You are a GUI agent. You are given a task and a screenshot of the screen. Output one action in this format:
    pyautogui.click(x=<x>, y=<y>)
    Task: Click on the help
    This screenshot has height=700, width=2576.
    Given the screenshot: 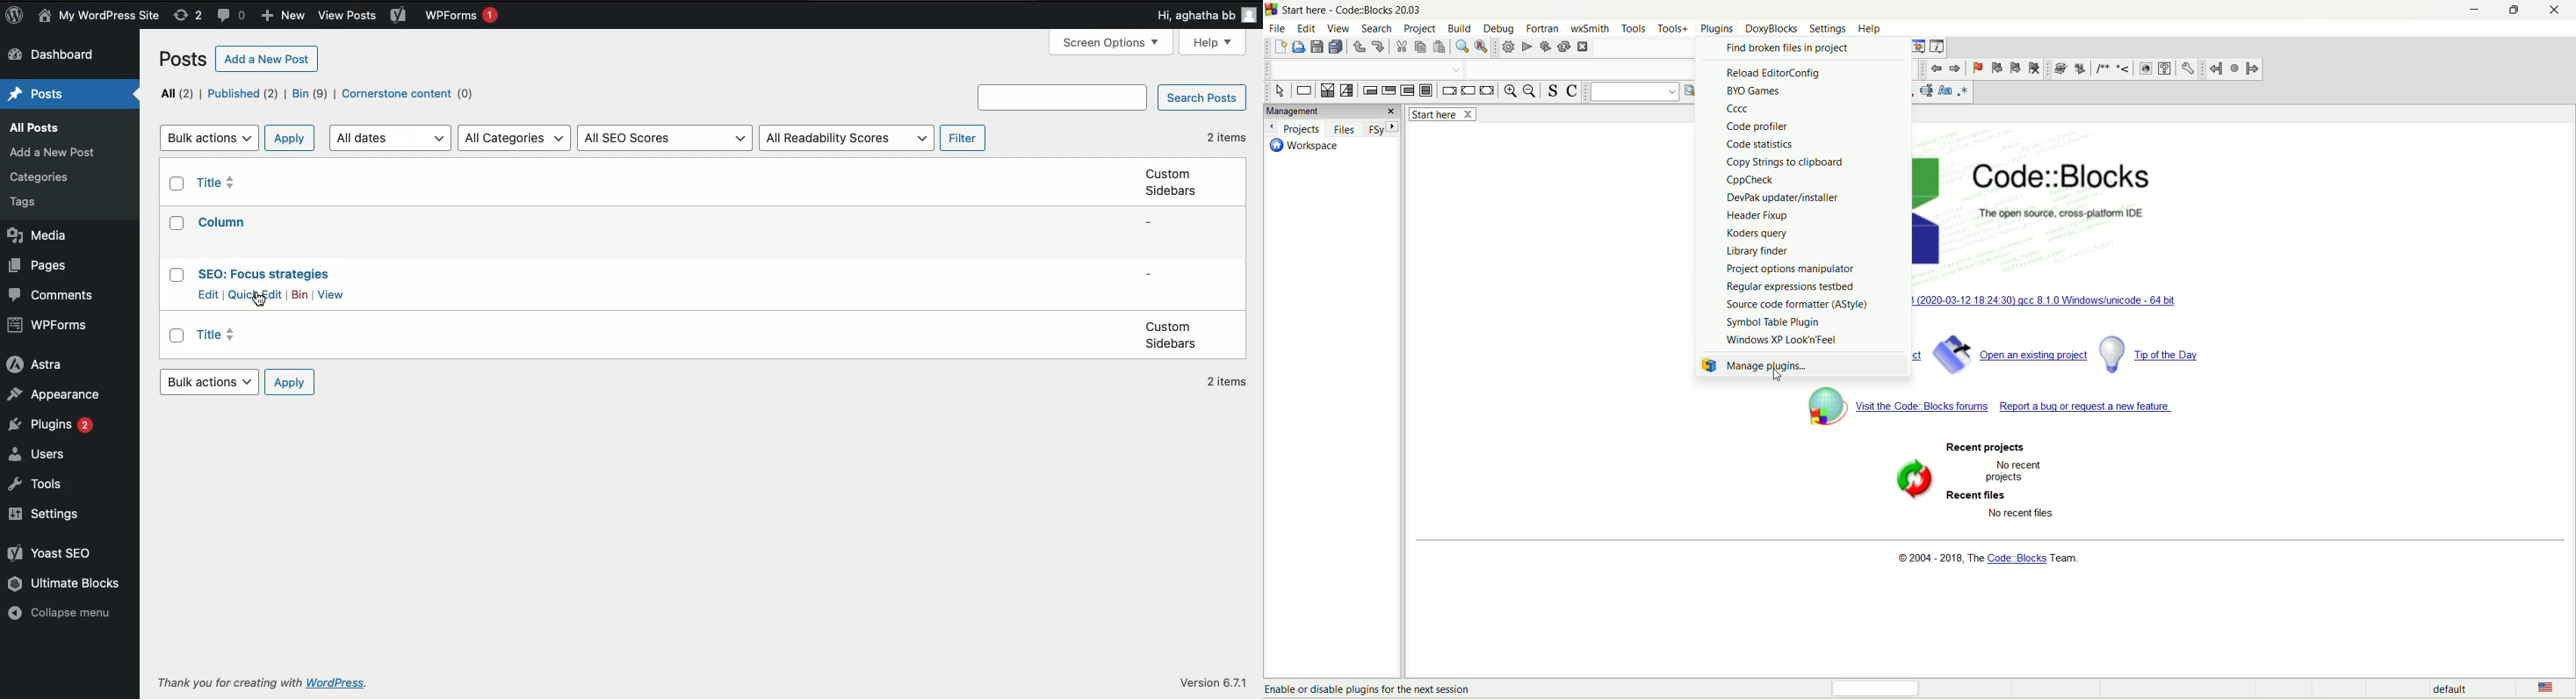 What is the action you would take?
    pyautogui.click(x=2164, y=68)
    